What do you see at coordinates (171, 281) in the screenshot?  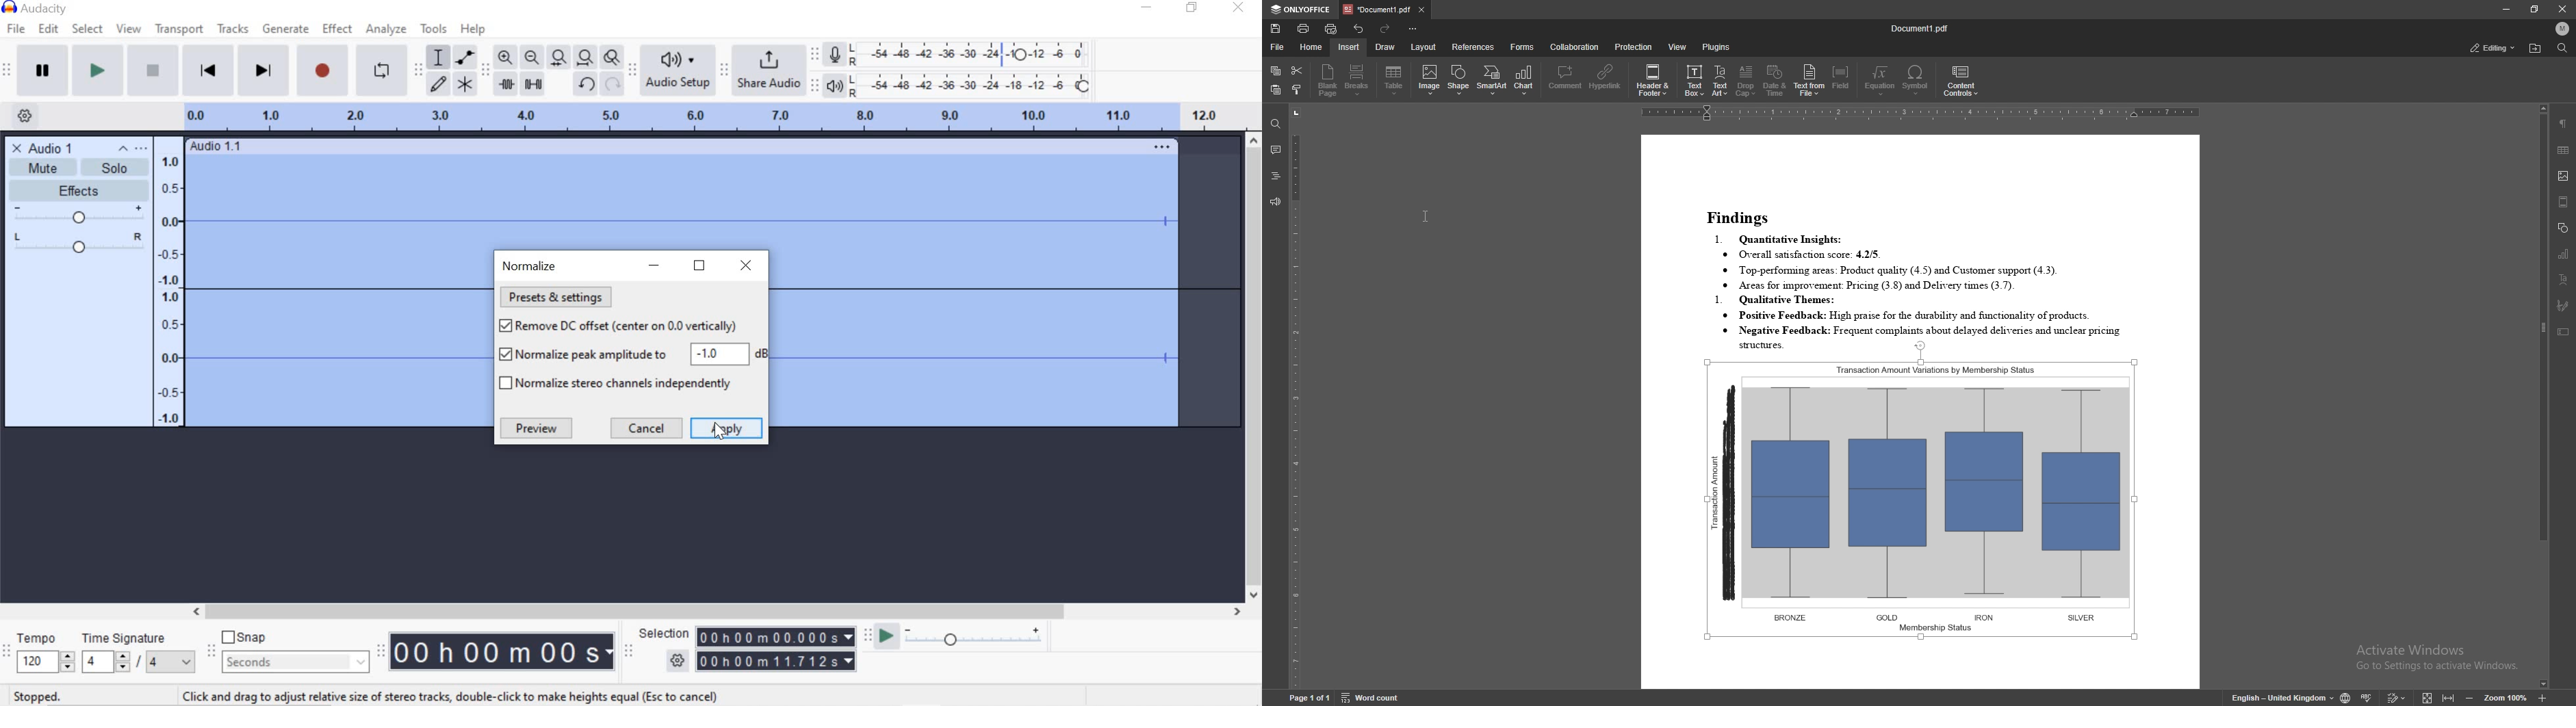 I see `Menu` at bounding box center [171, 281].